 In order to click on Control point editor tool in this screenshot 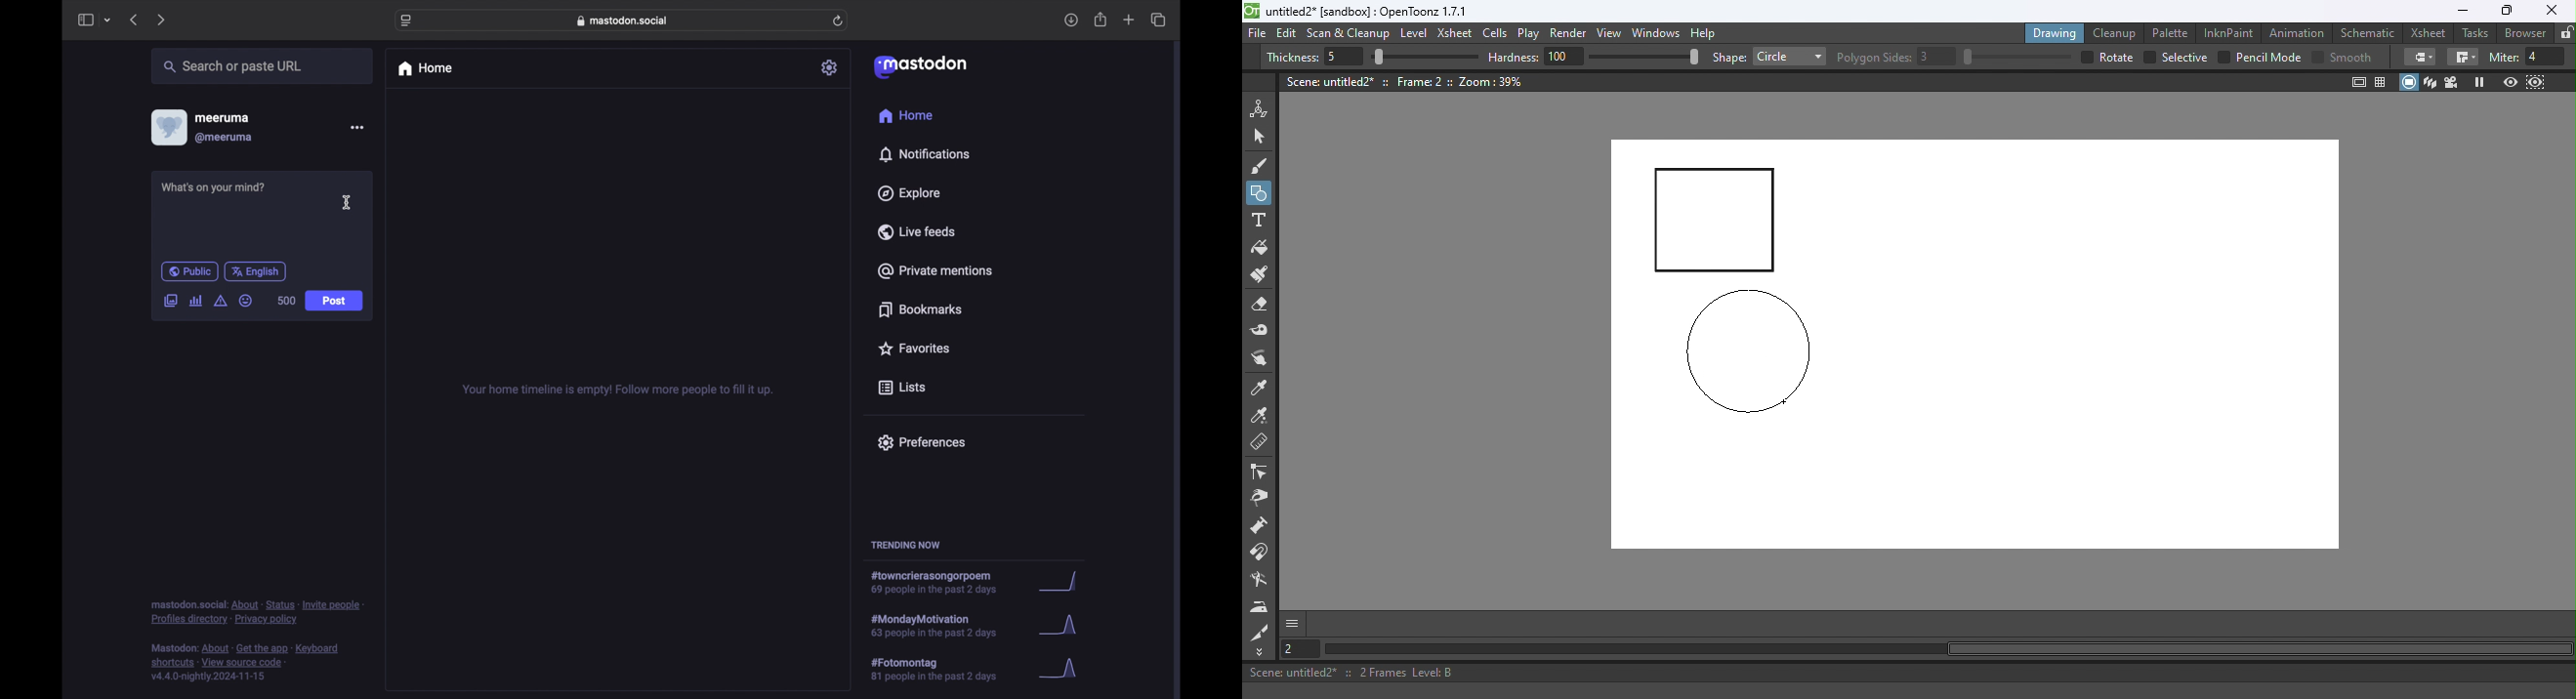, I will do `click(1260, 473)`.